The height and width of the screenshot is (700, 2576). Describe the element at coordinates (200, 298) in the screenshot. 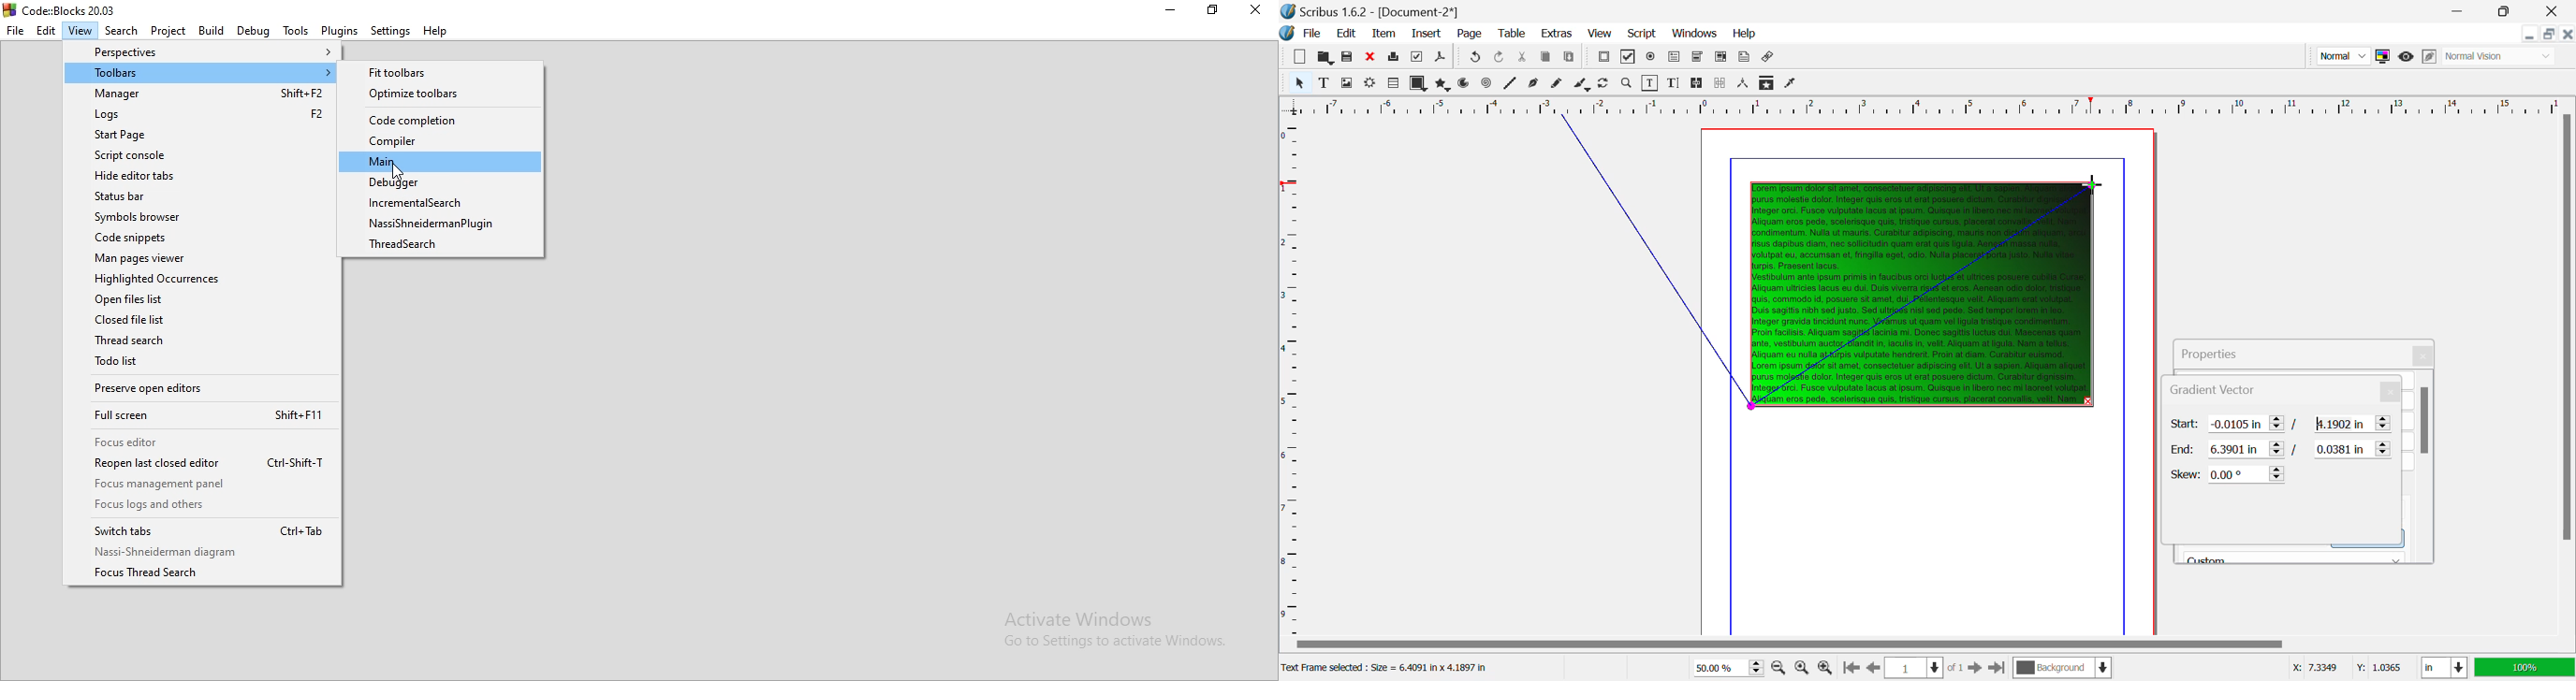

I see `Open files list` at that location.